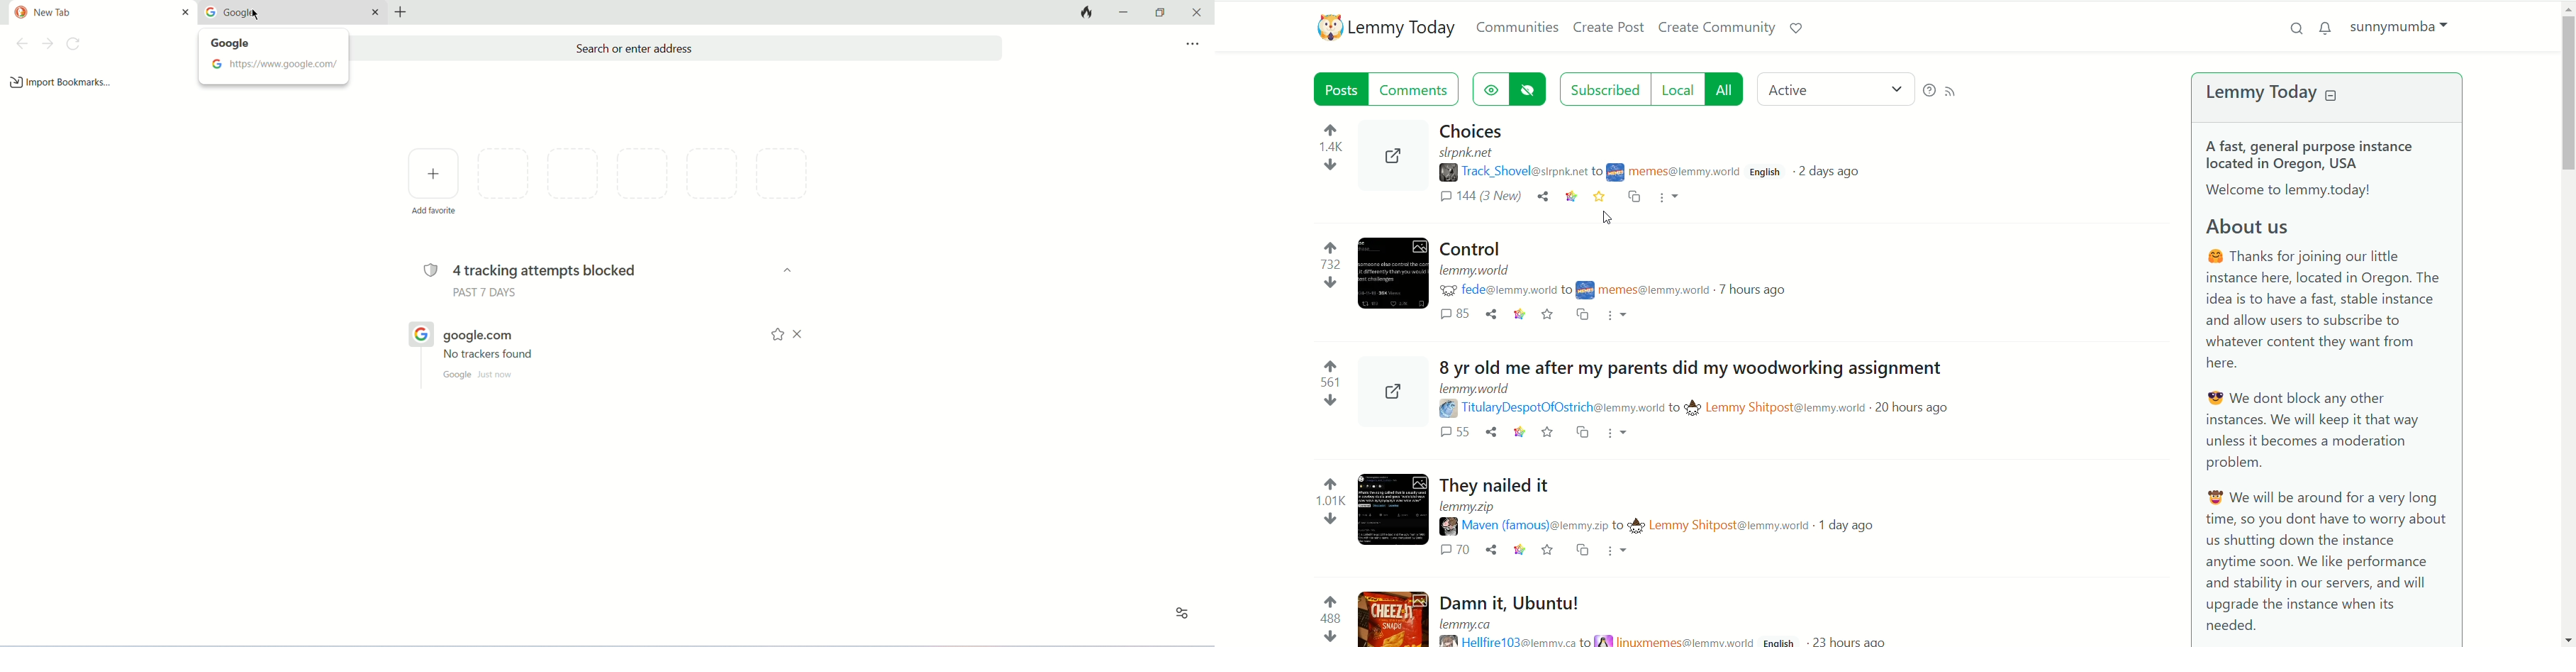 This screenshot has width=2576, height=672. I want to click on link, so click(1519, 316).